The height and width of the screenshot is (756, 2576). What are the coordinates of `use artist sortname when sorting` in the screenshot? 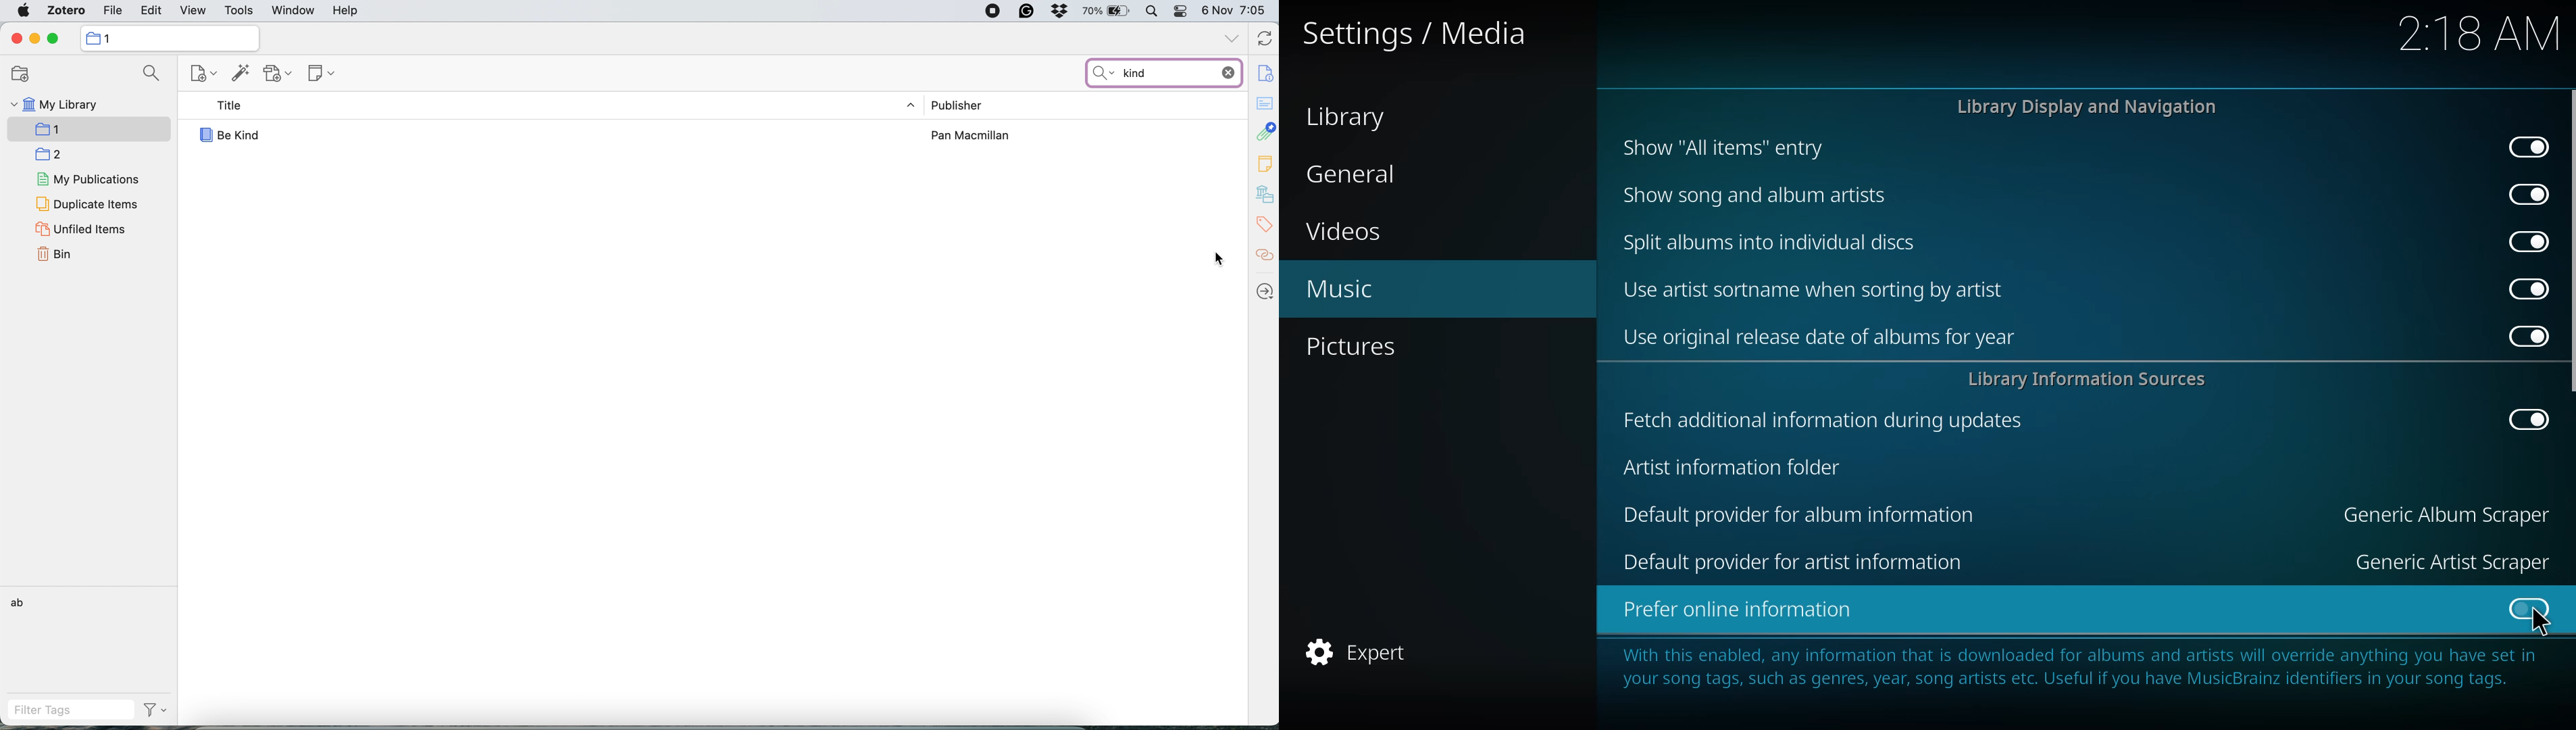 It's located at (1815, 289).